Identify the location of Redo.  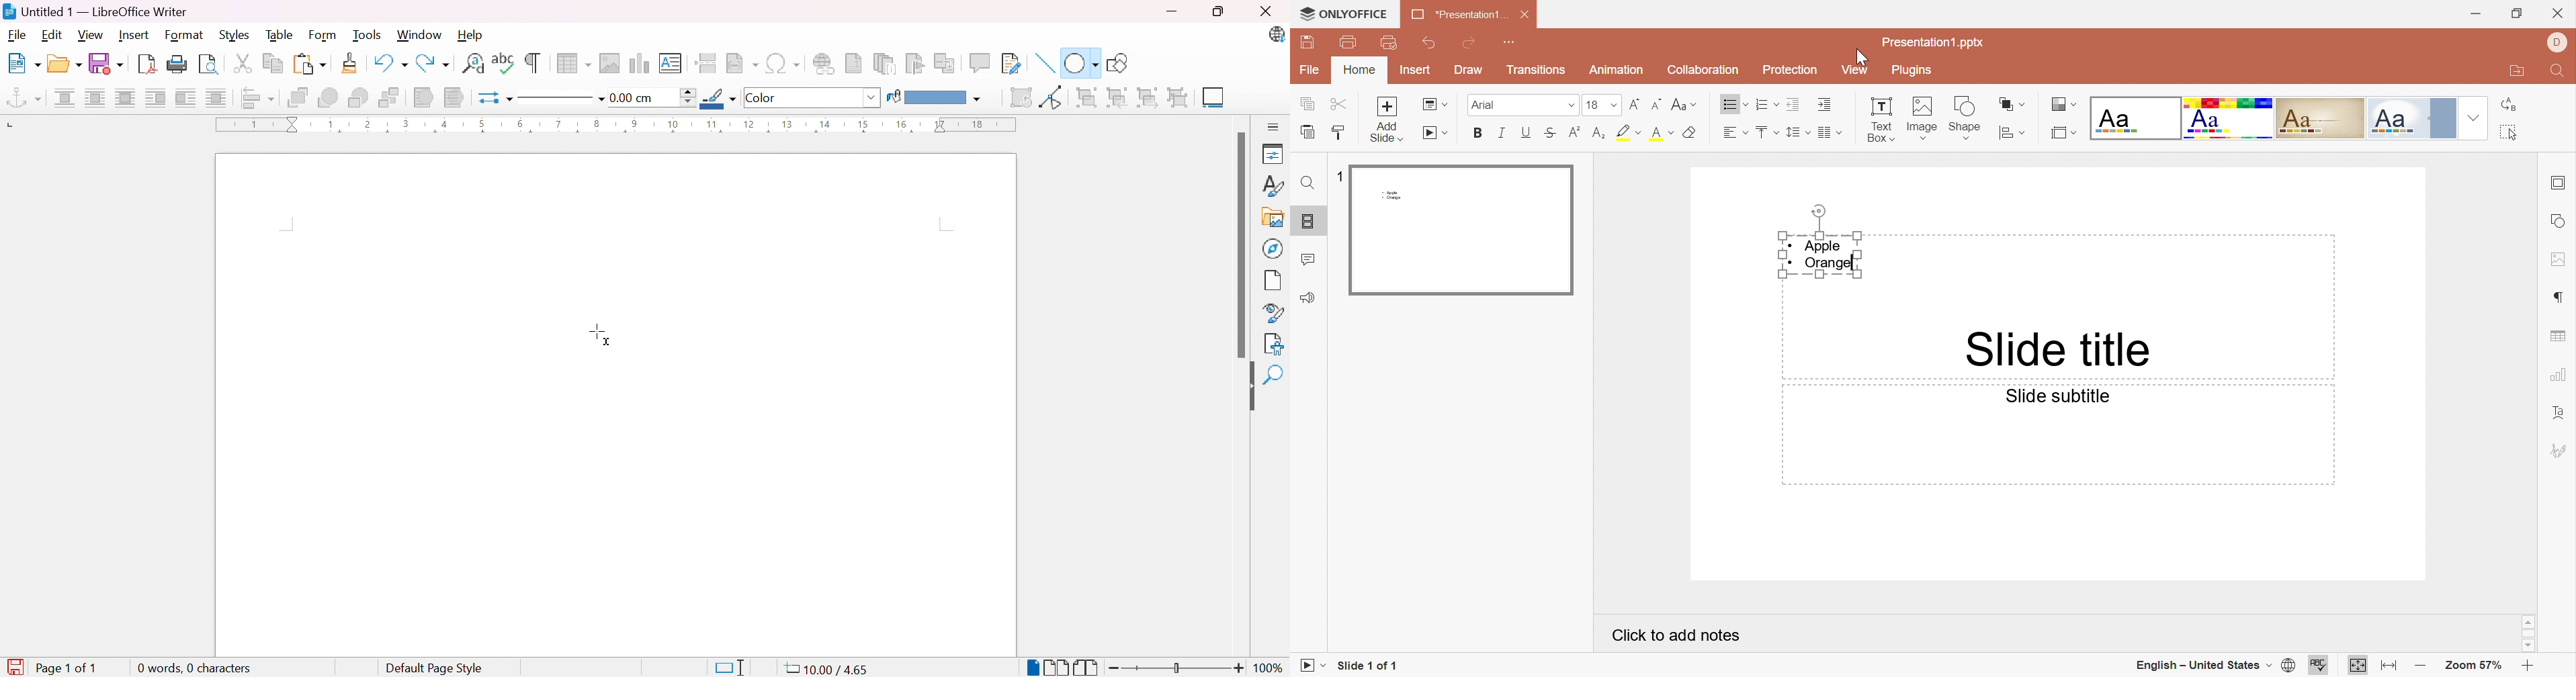
(1469, 44).